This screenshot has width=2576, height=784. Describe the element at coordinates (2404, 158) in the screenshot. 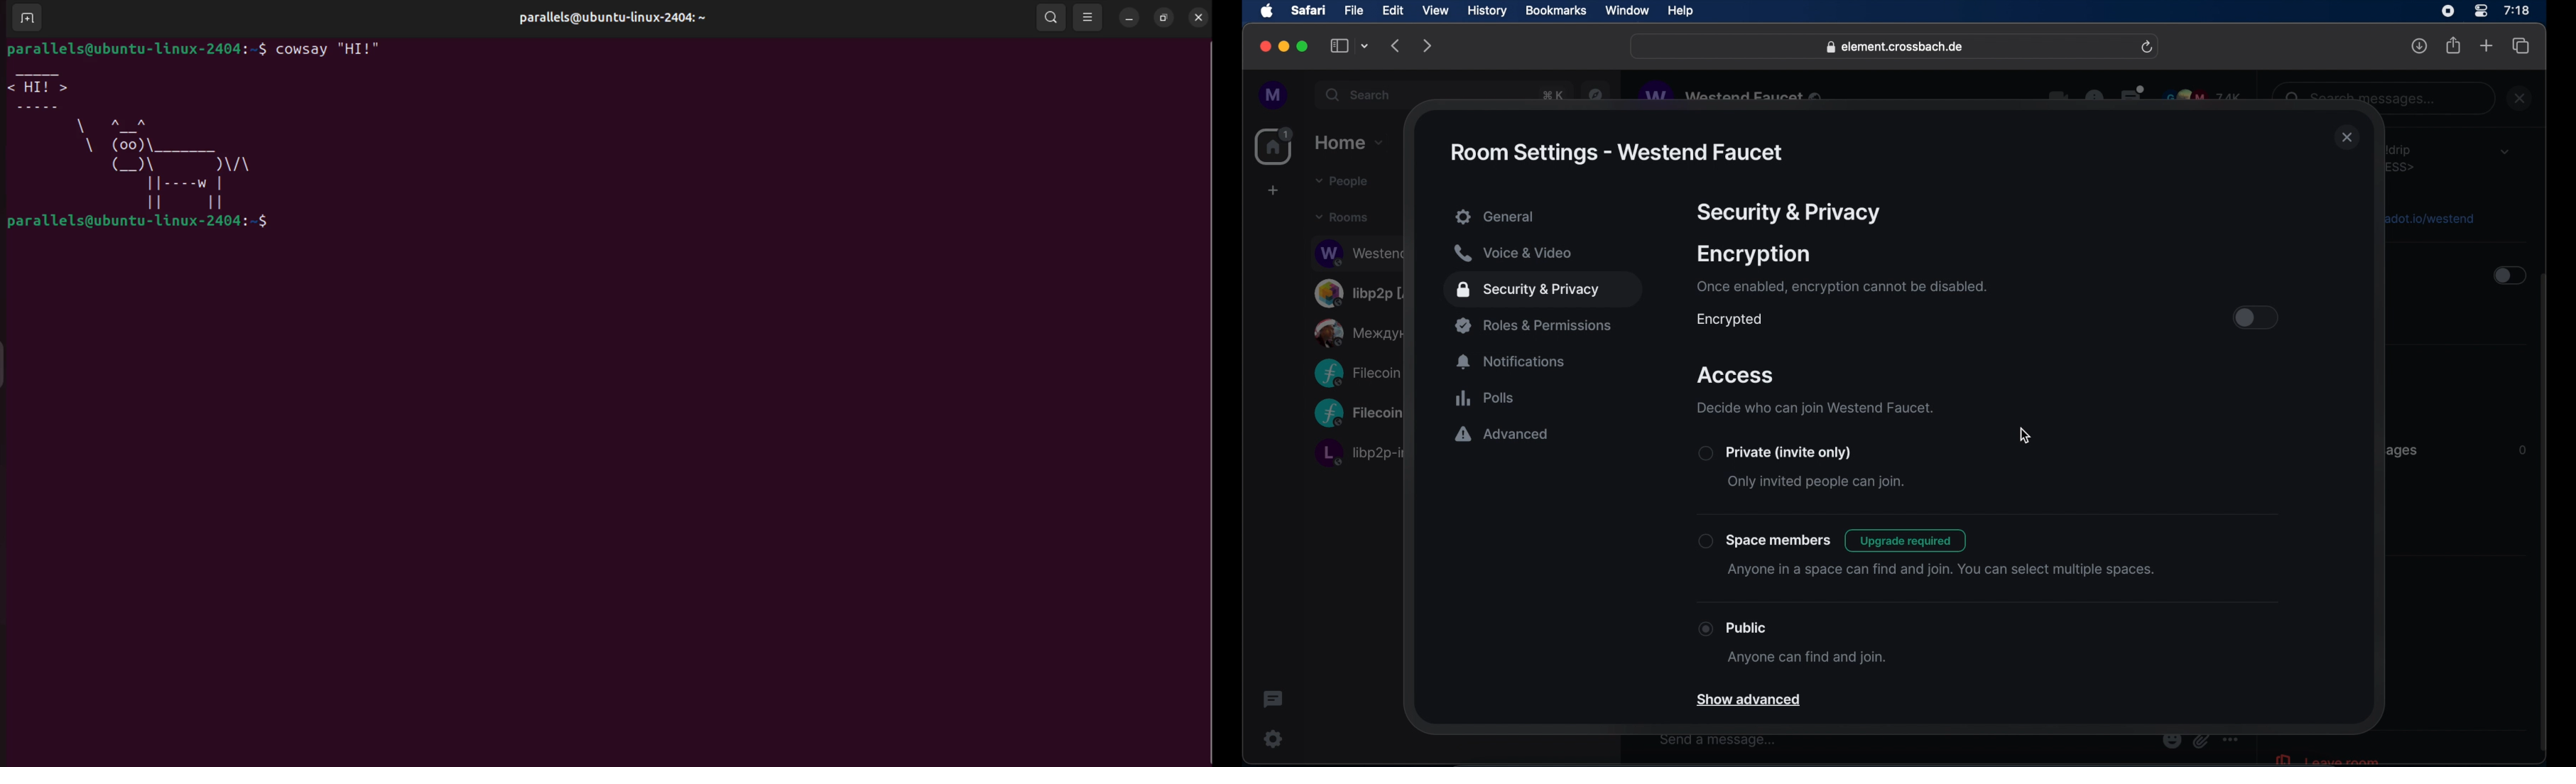

I see `obscure` at that location.